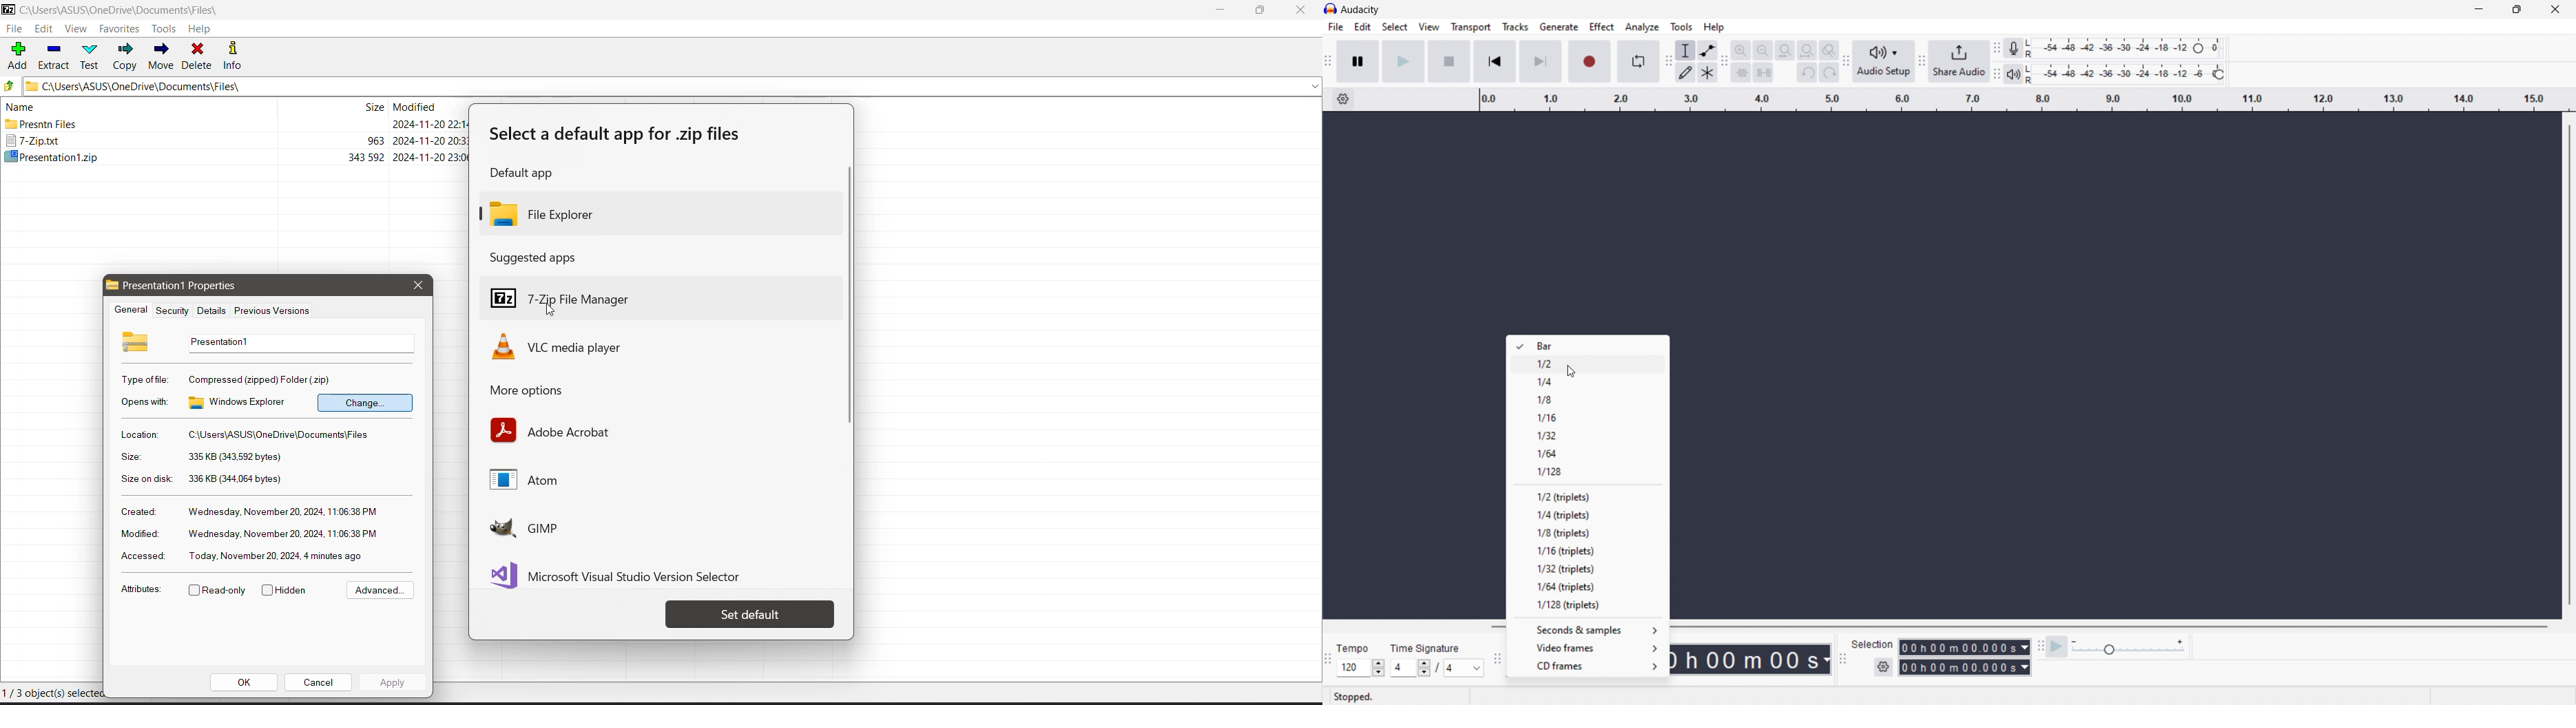  What do you see at coordinates (2013, 48) in the screenshot?
I see `recording meter` at bounding box center [2013, 48].